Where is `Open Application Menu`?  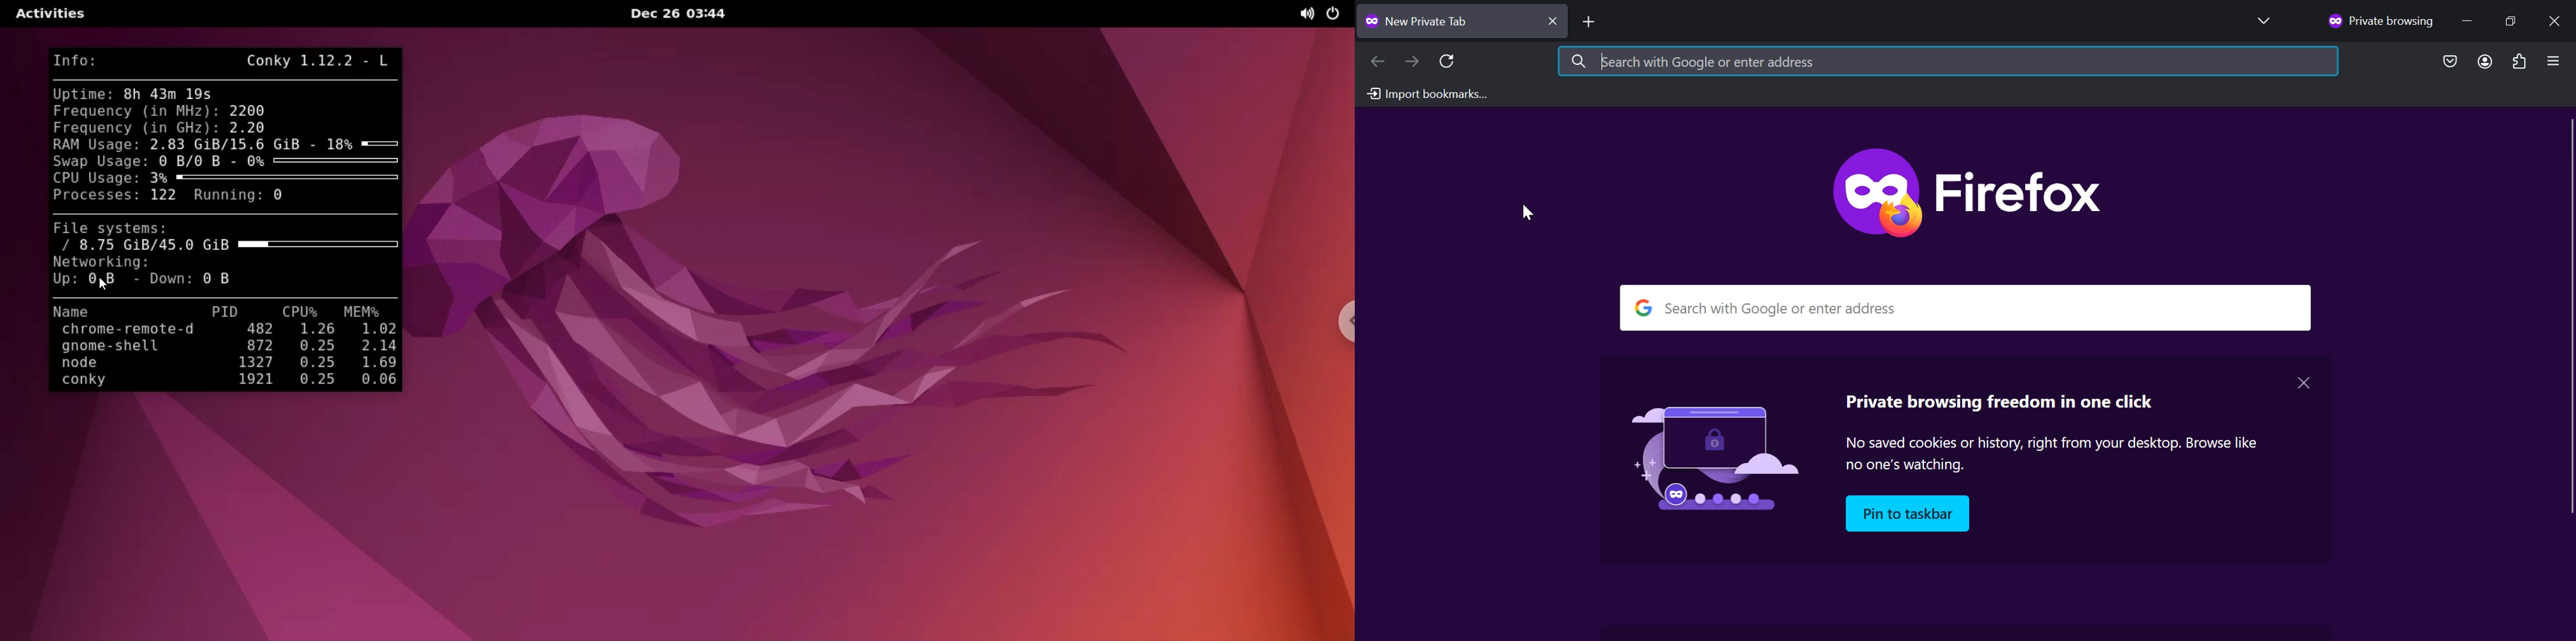 Open Application Menu is located at coordinates (2556, 61).